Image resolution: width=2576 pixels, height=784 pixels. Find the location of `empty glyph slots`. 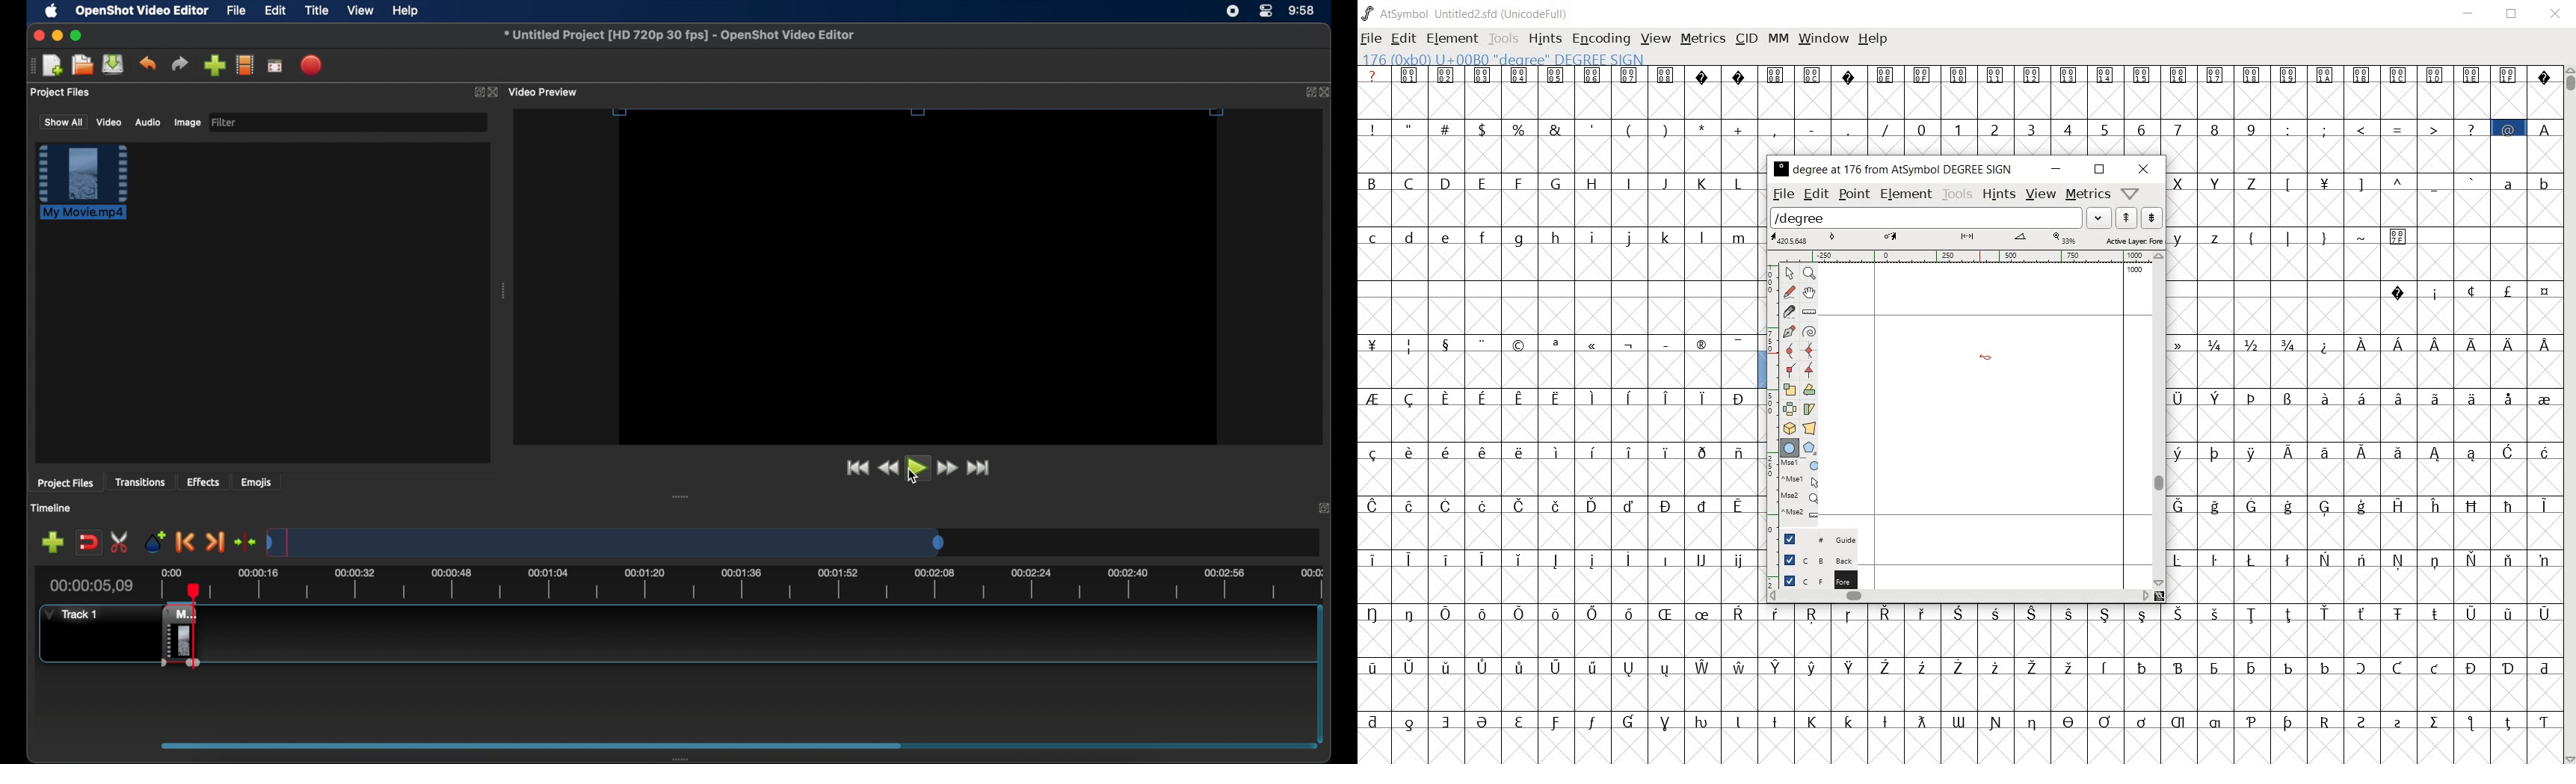

empty glyph slots is located at coordinates (1562, 478).